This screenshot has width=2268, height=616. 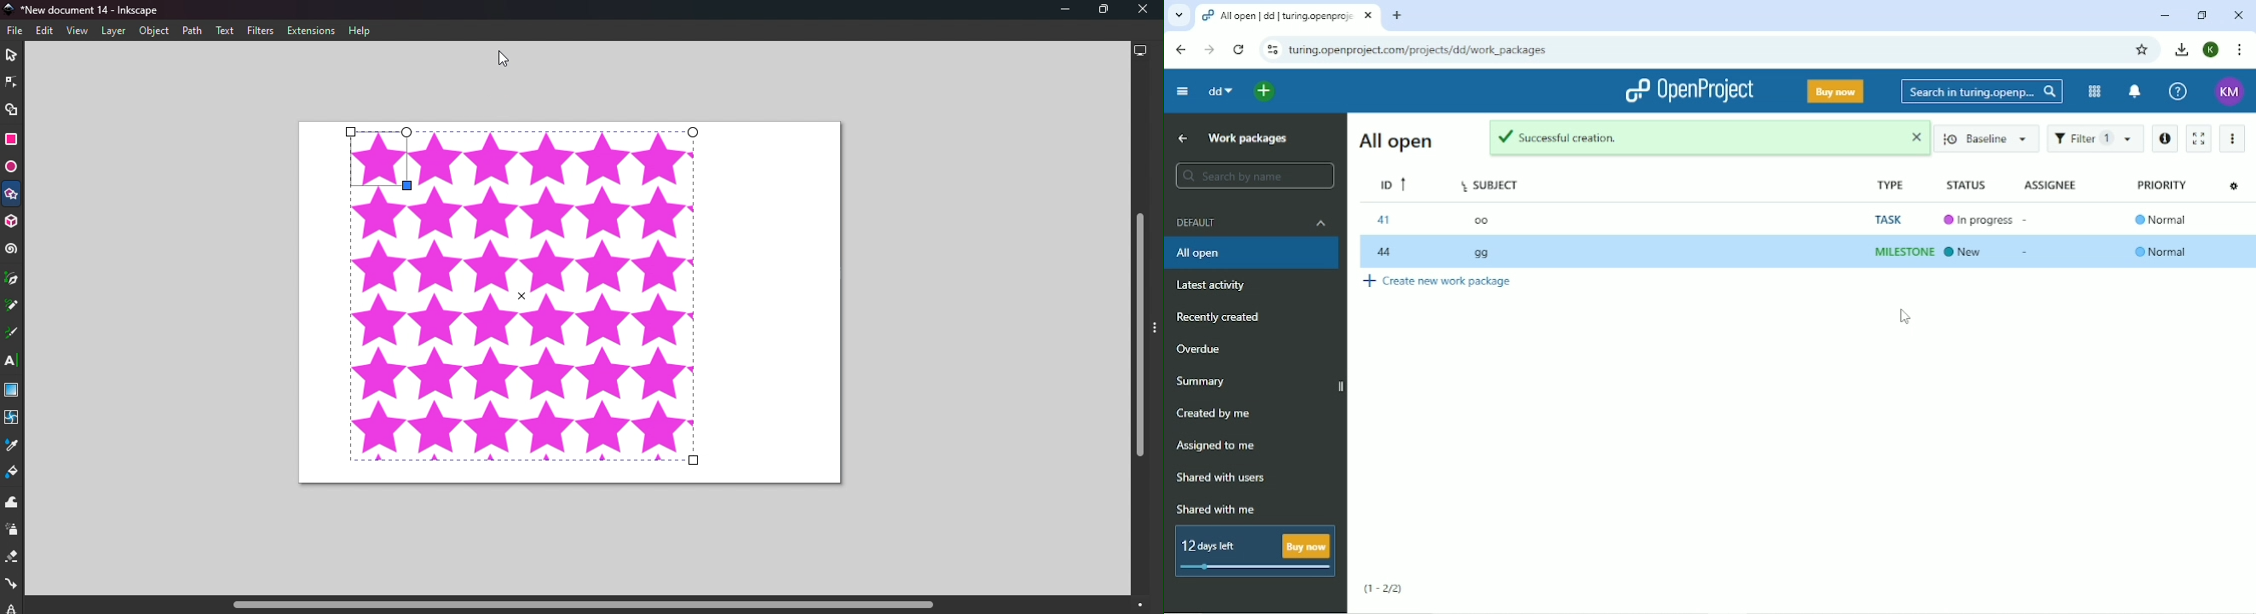 What do you see at coordinates (1144, 10) in the screenshot?
I see `Close` at bounding box center [1144, 10].